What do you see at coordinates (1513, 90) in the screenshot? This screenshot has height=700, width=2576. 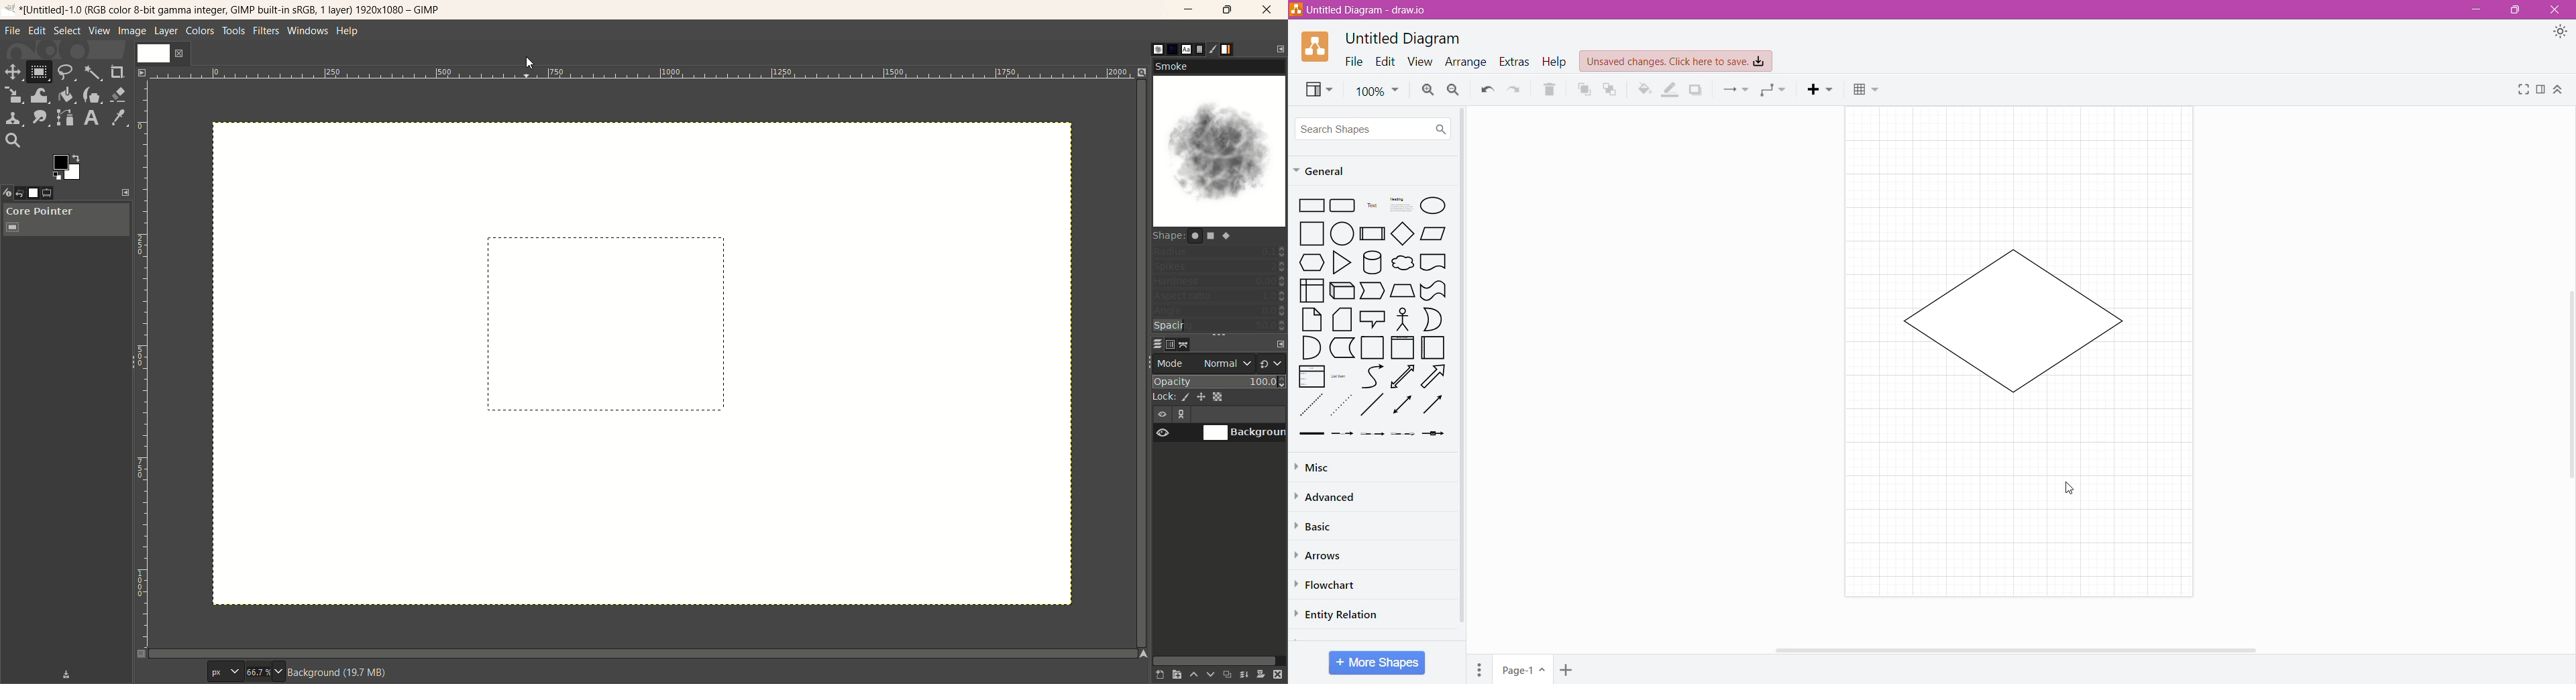 I see `Redo` at bounding box center [1513, 90].